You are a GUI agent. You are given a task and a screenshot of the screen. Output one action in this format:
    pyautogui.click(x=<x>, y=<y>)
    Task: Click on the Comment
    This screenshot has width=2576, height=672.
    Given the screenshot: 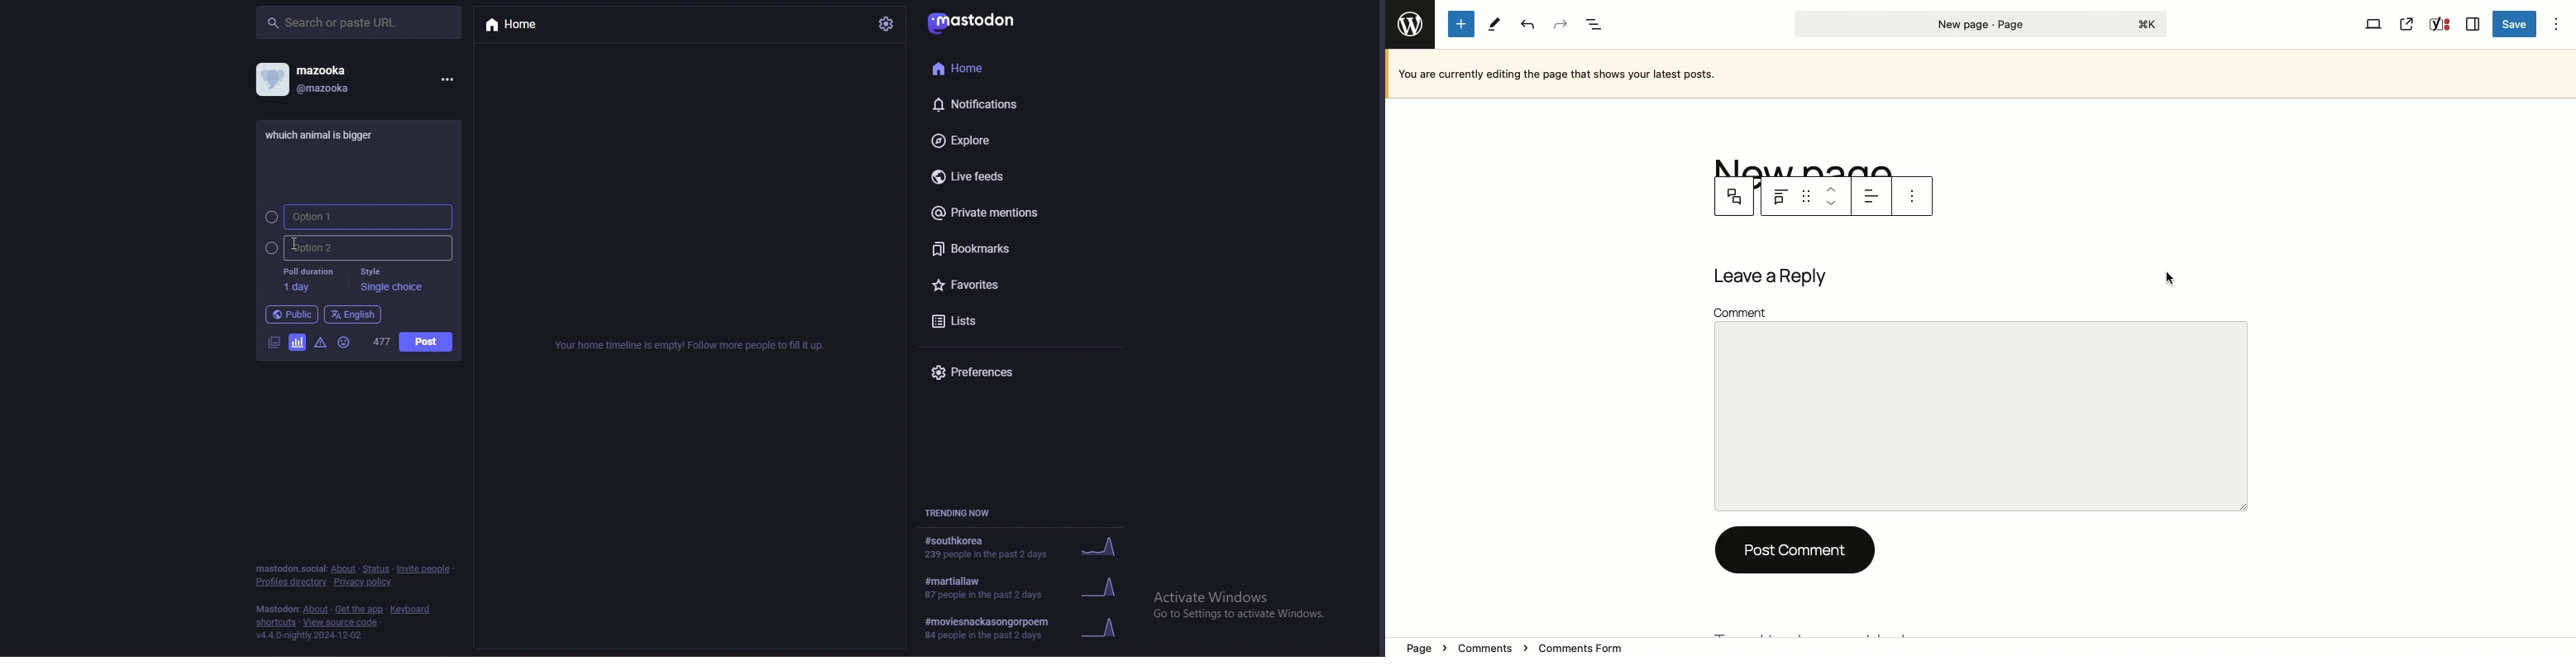 What is the action you would take?
    pyautogui.click(x=1980, y=411)
    